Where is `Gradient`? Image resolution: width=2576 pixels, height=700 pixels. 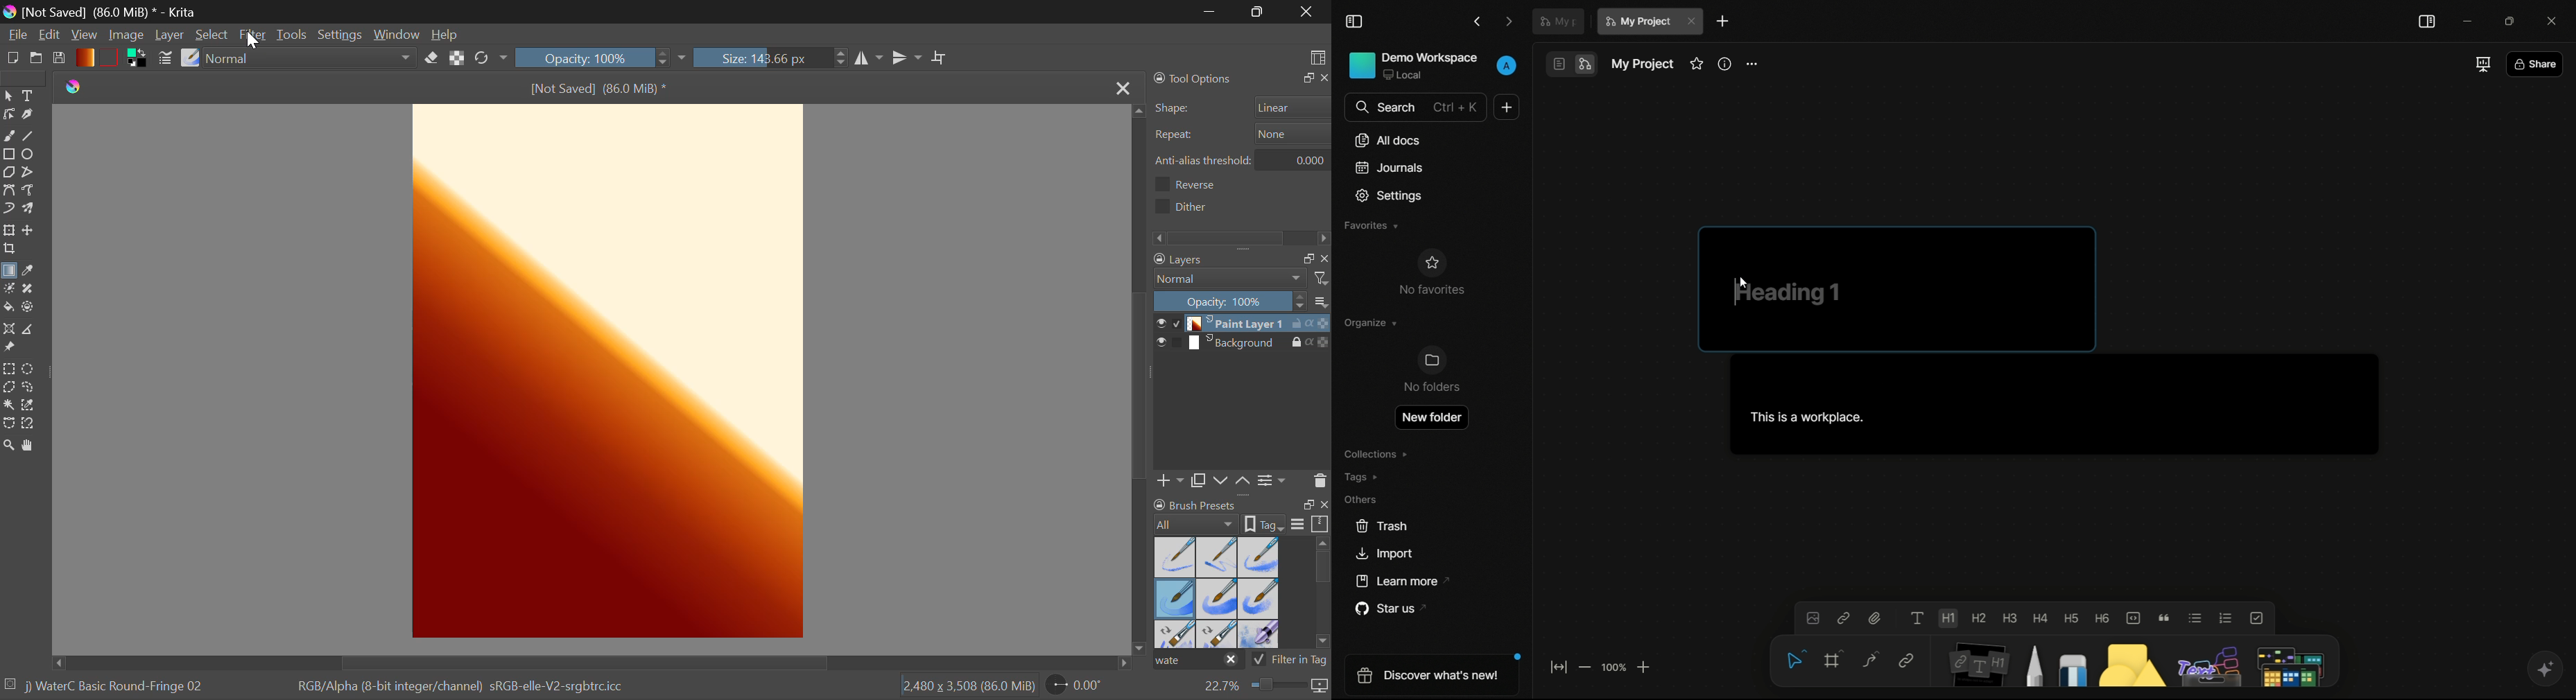 Gradient is located at coordinates (85, 57).